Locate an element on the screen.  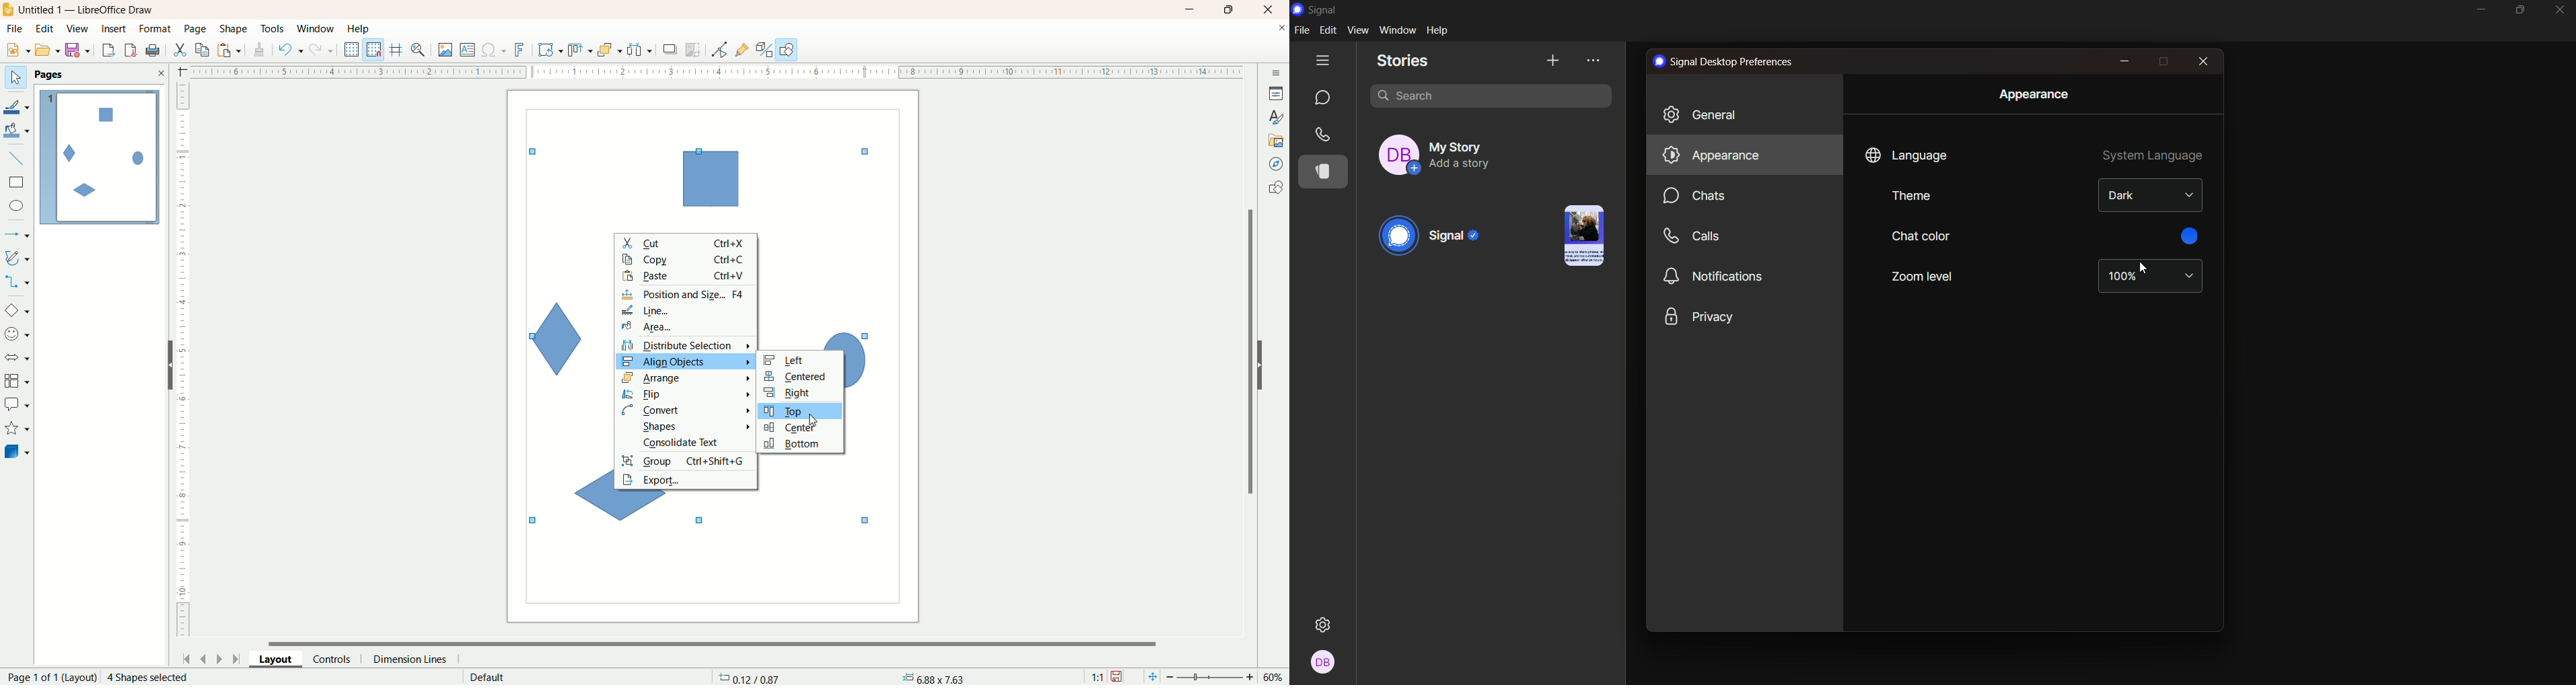
gluepoint function is located at coordinates (742, 50).